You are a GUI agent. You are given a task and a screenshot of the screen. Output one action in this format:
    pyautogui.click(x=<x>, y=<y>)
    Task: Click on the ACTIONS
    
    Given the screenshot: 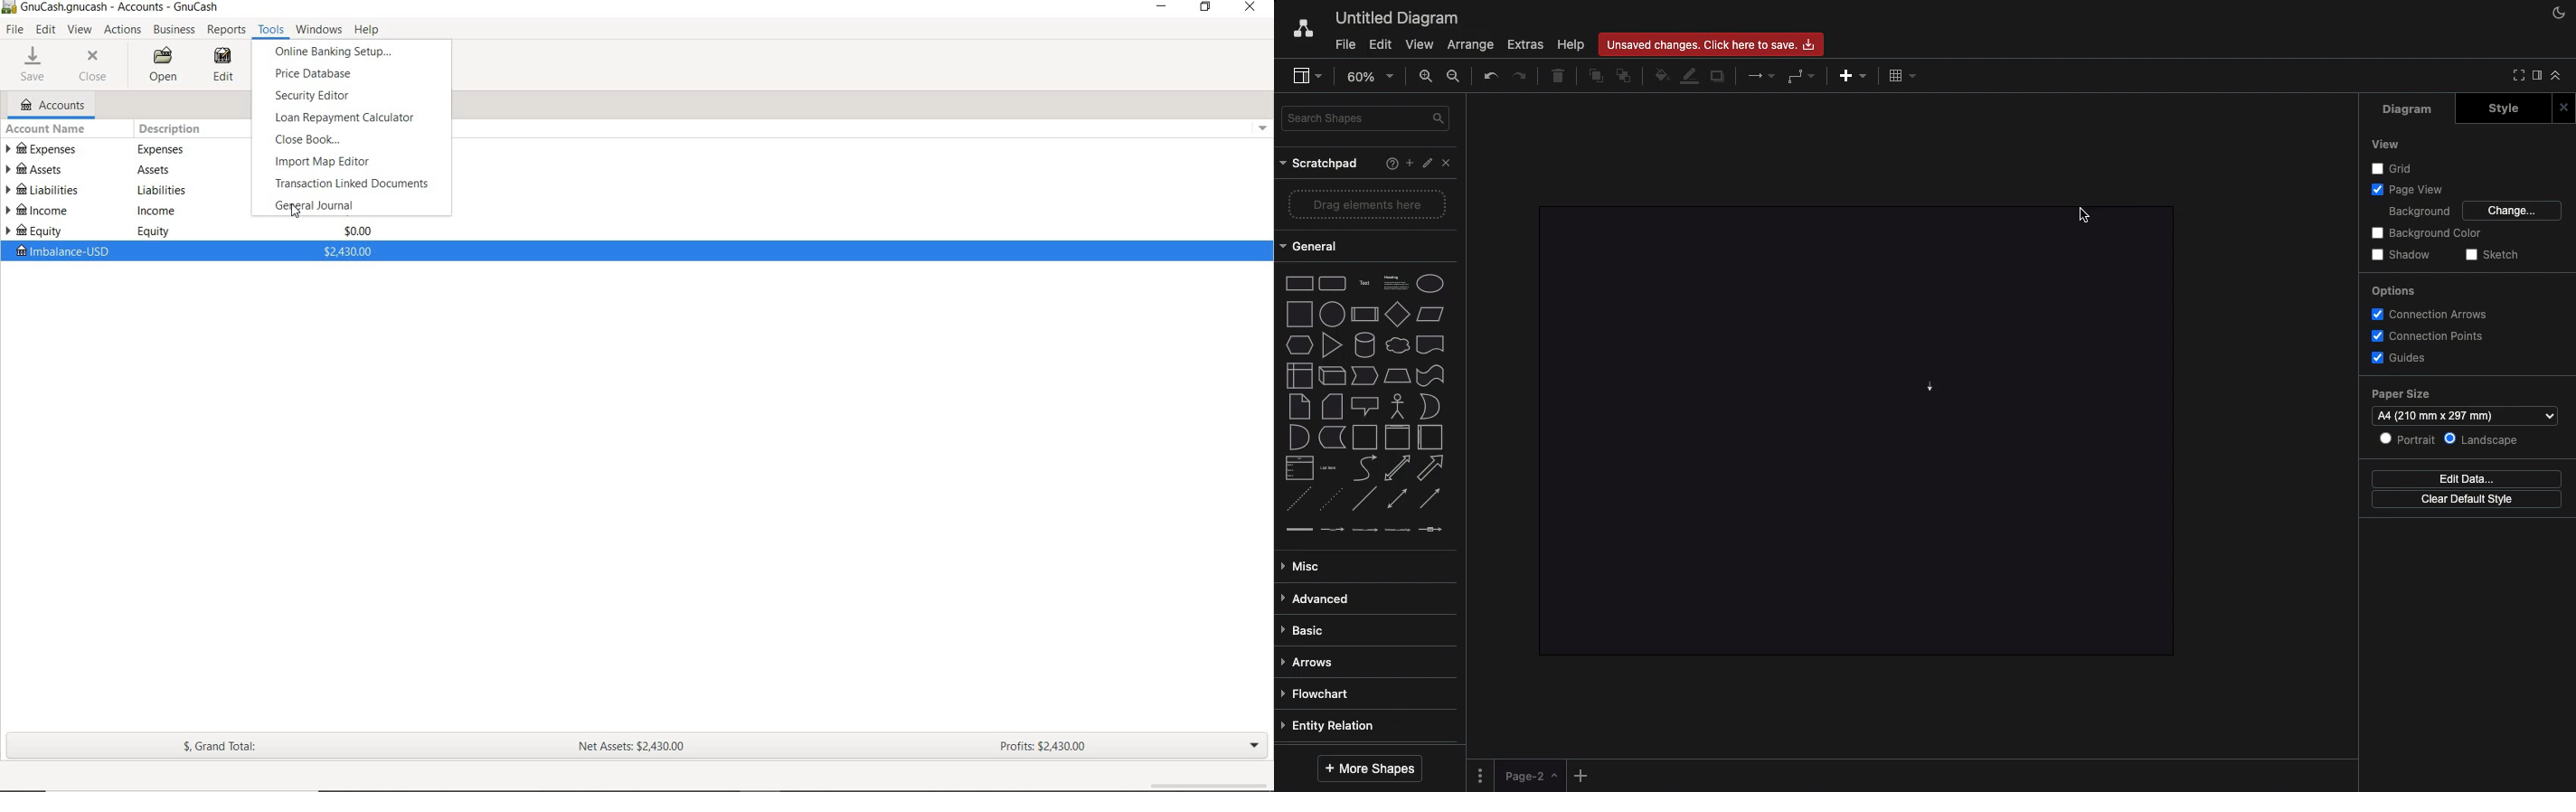 What is the action you would take?
    pyautogui.click(x=124, y=31)
    